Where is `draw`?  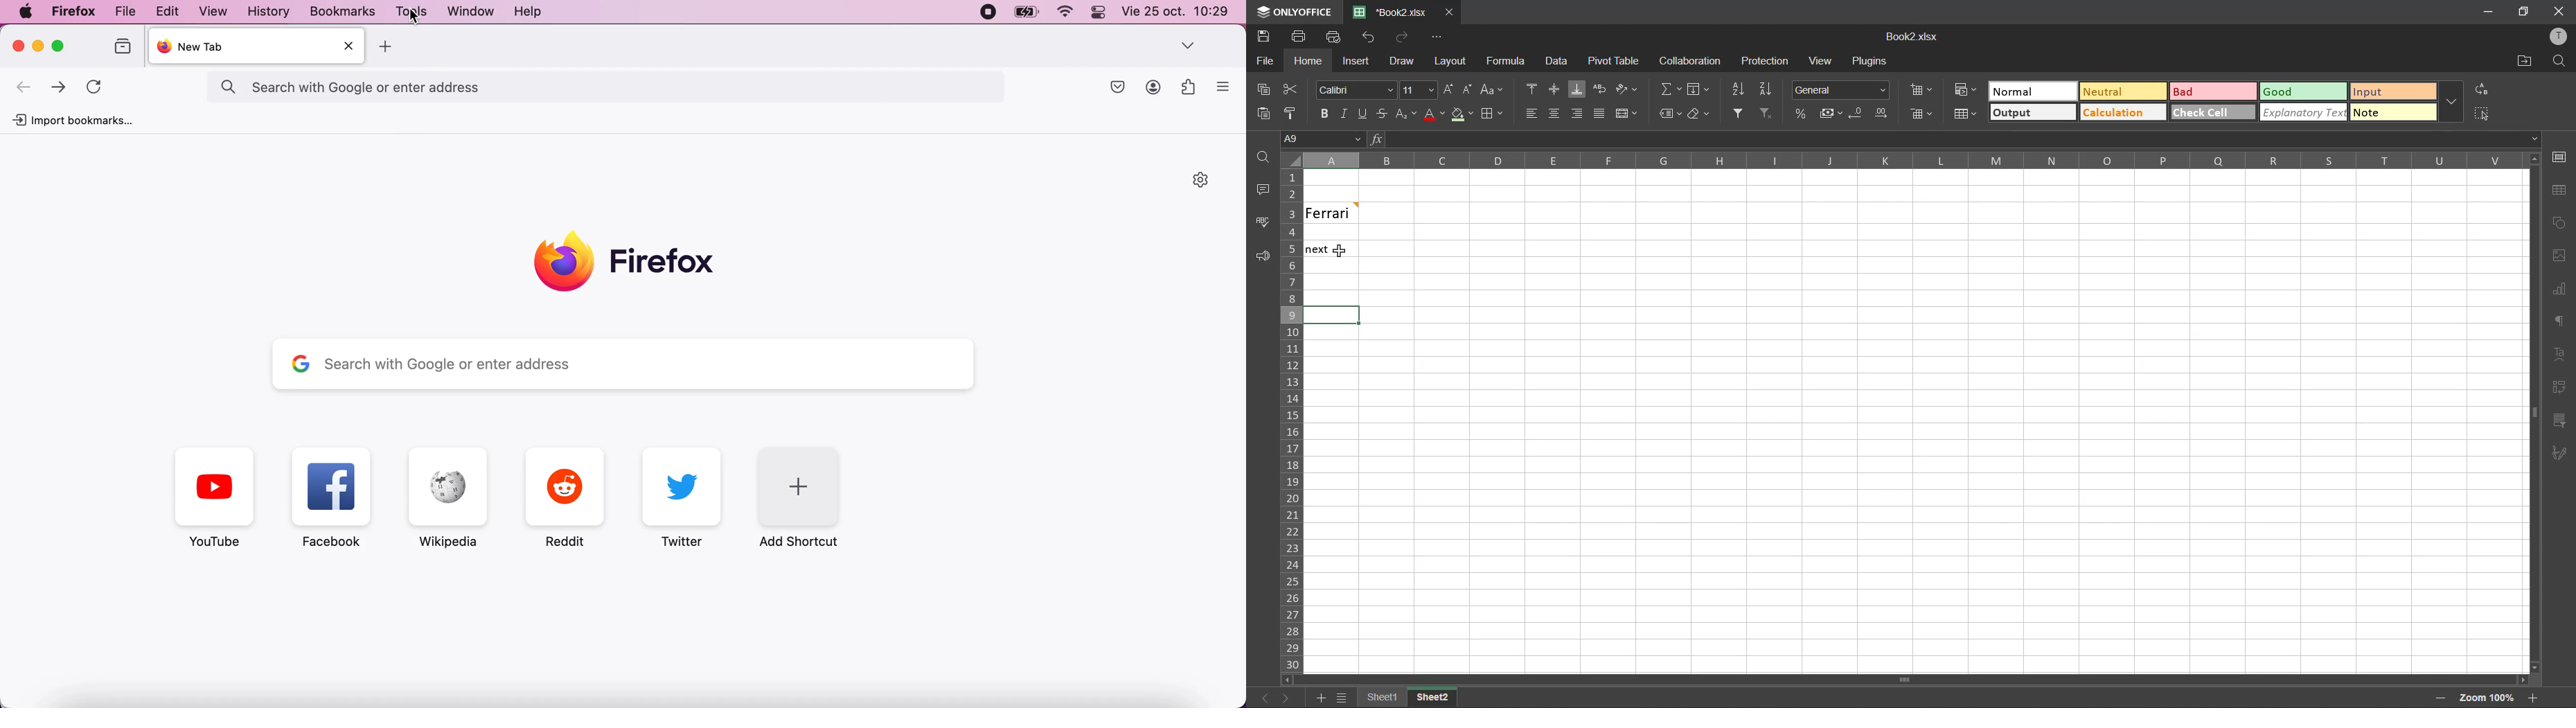
draw is located at coordinates (1402, 63).